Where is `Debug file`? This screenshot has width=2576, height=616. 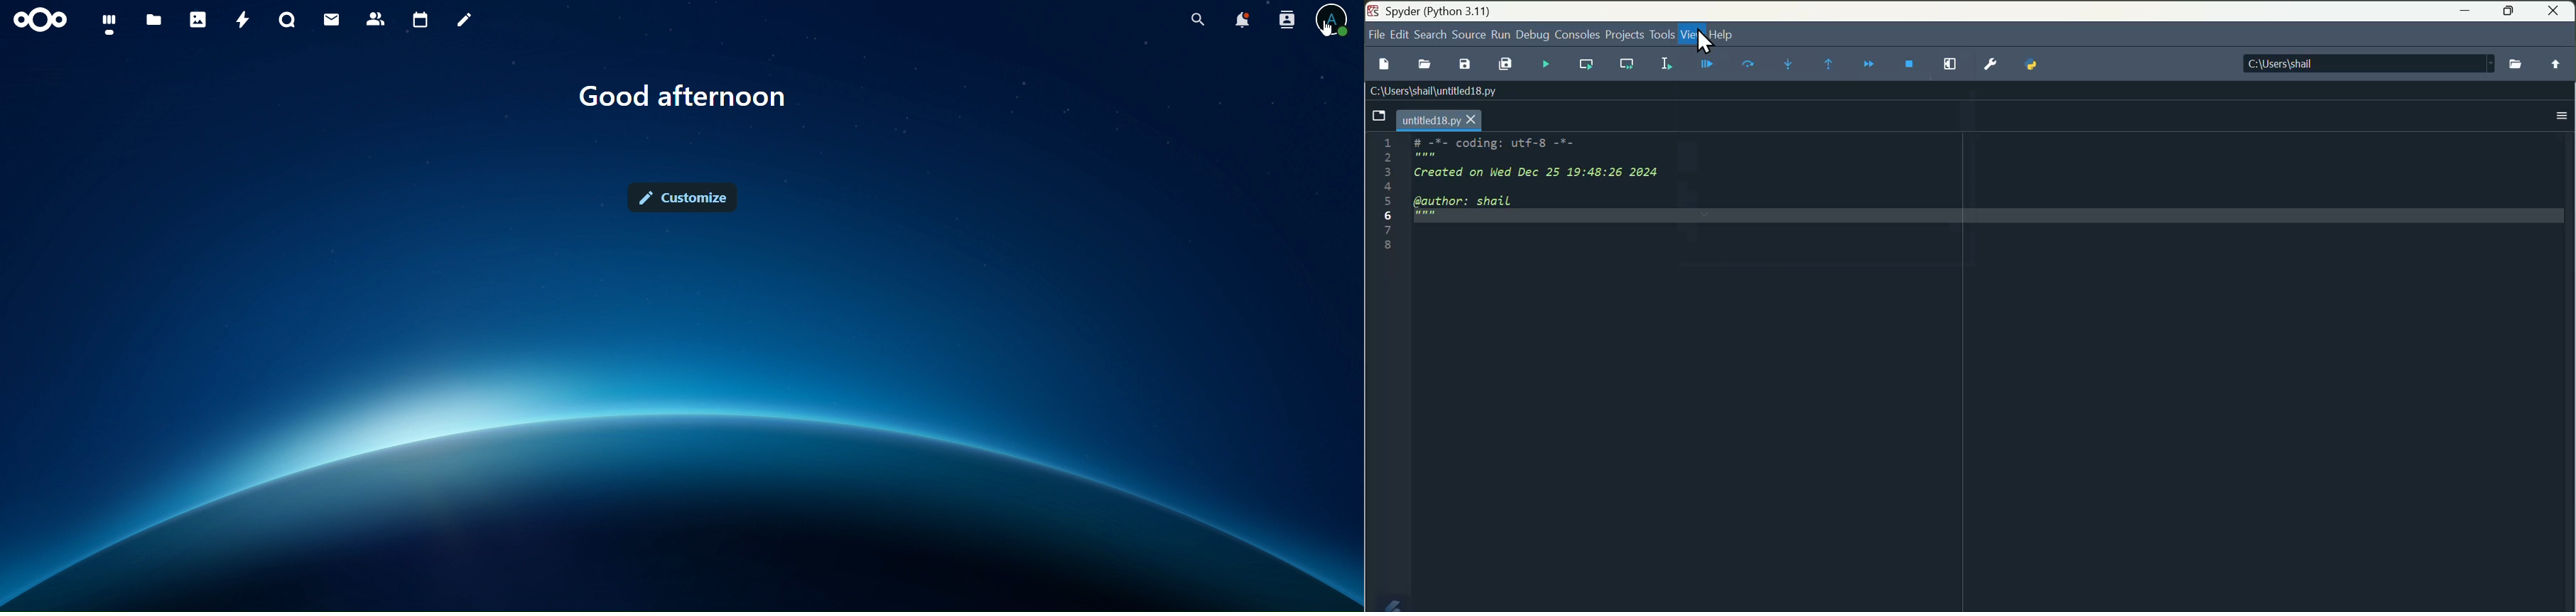 Debug file is located at coordinates (1707, 64).